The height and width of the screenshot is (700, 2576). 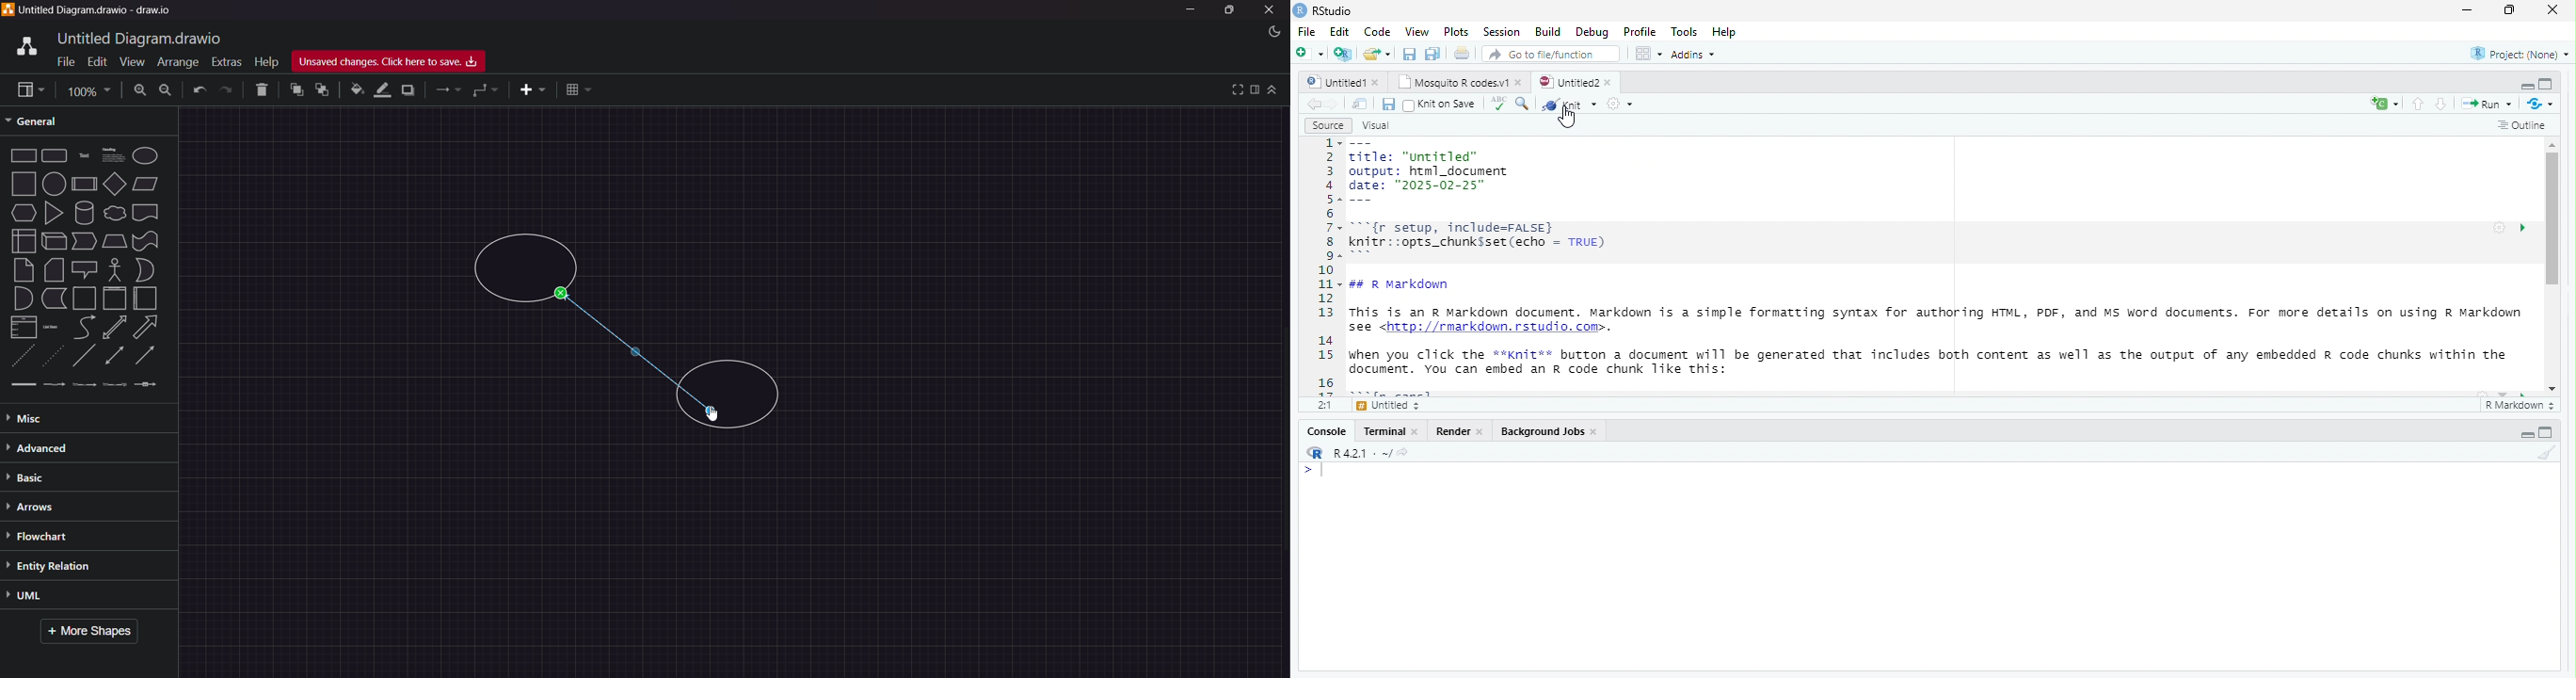 I want to click on correct spells, so click(x=1498, y=103).